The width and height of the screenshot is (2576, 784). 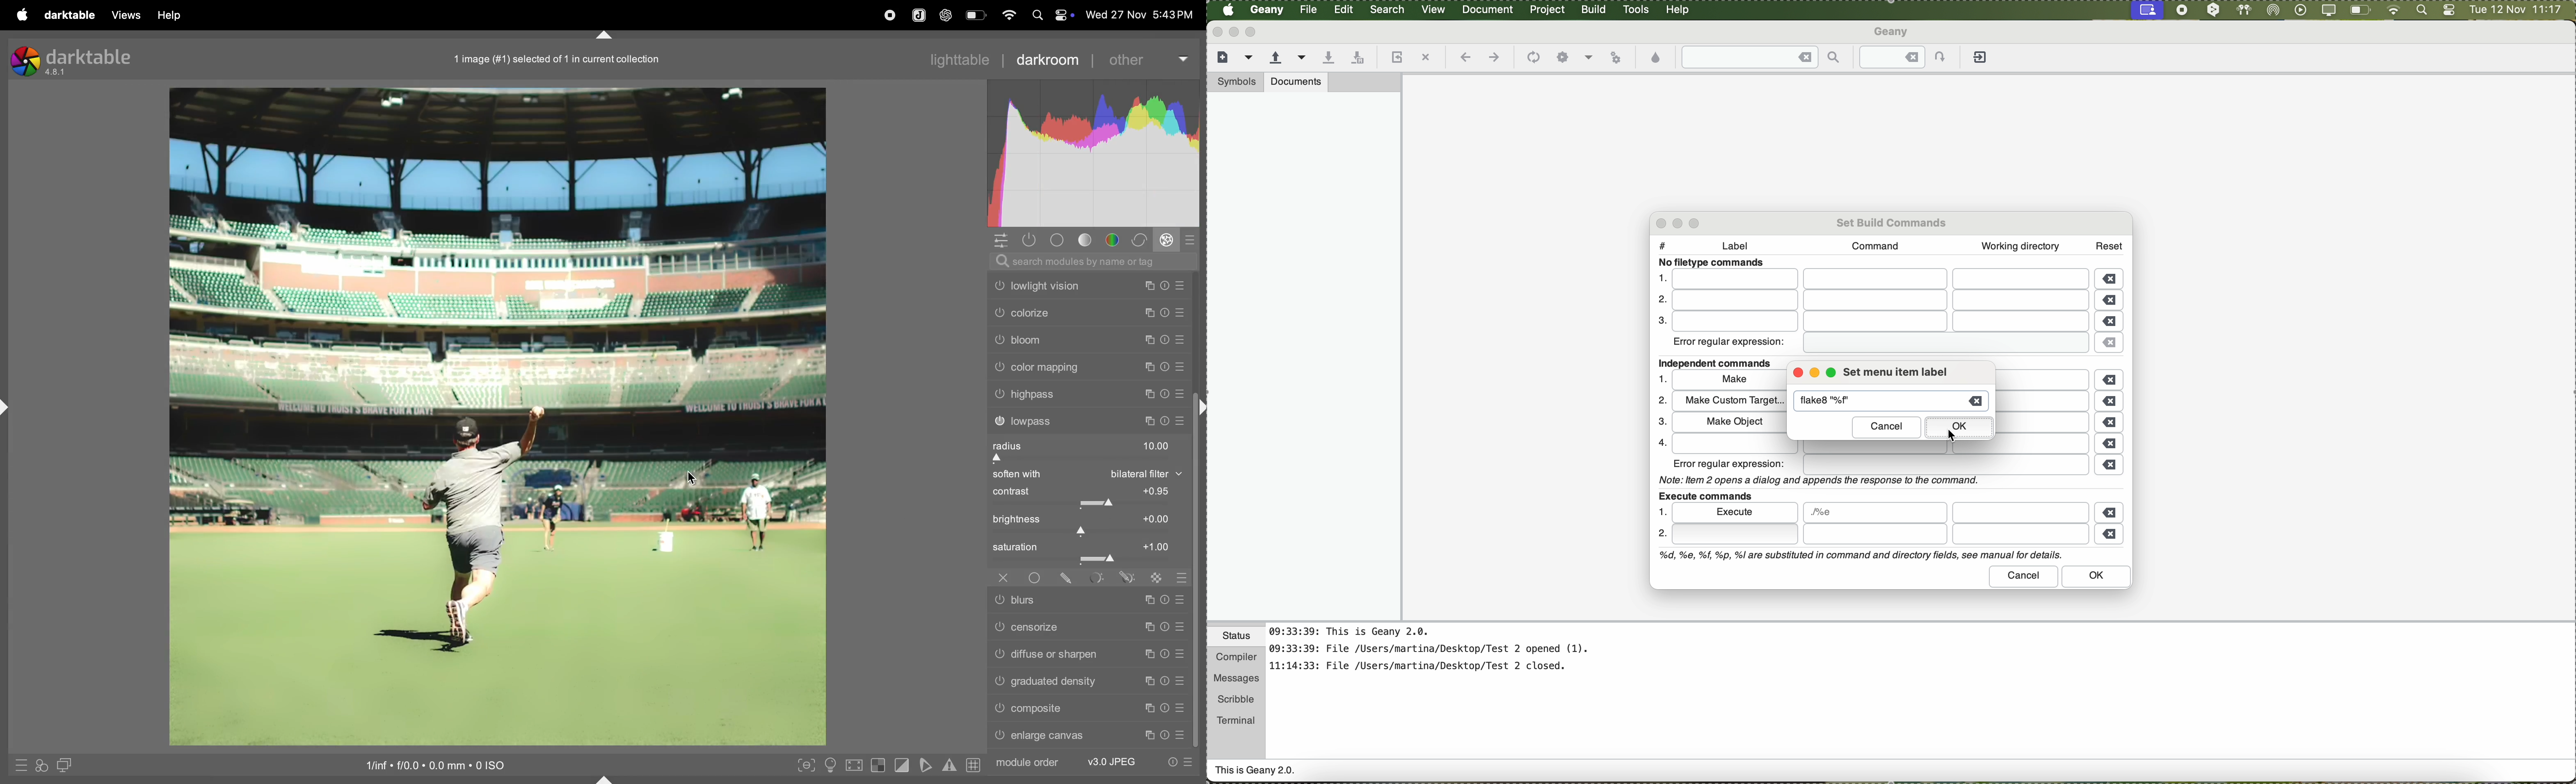 I want to click on brightness, so click(x=1087, y=524).